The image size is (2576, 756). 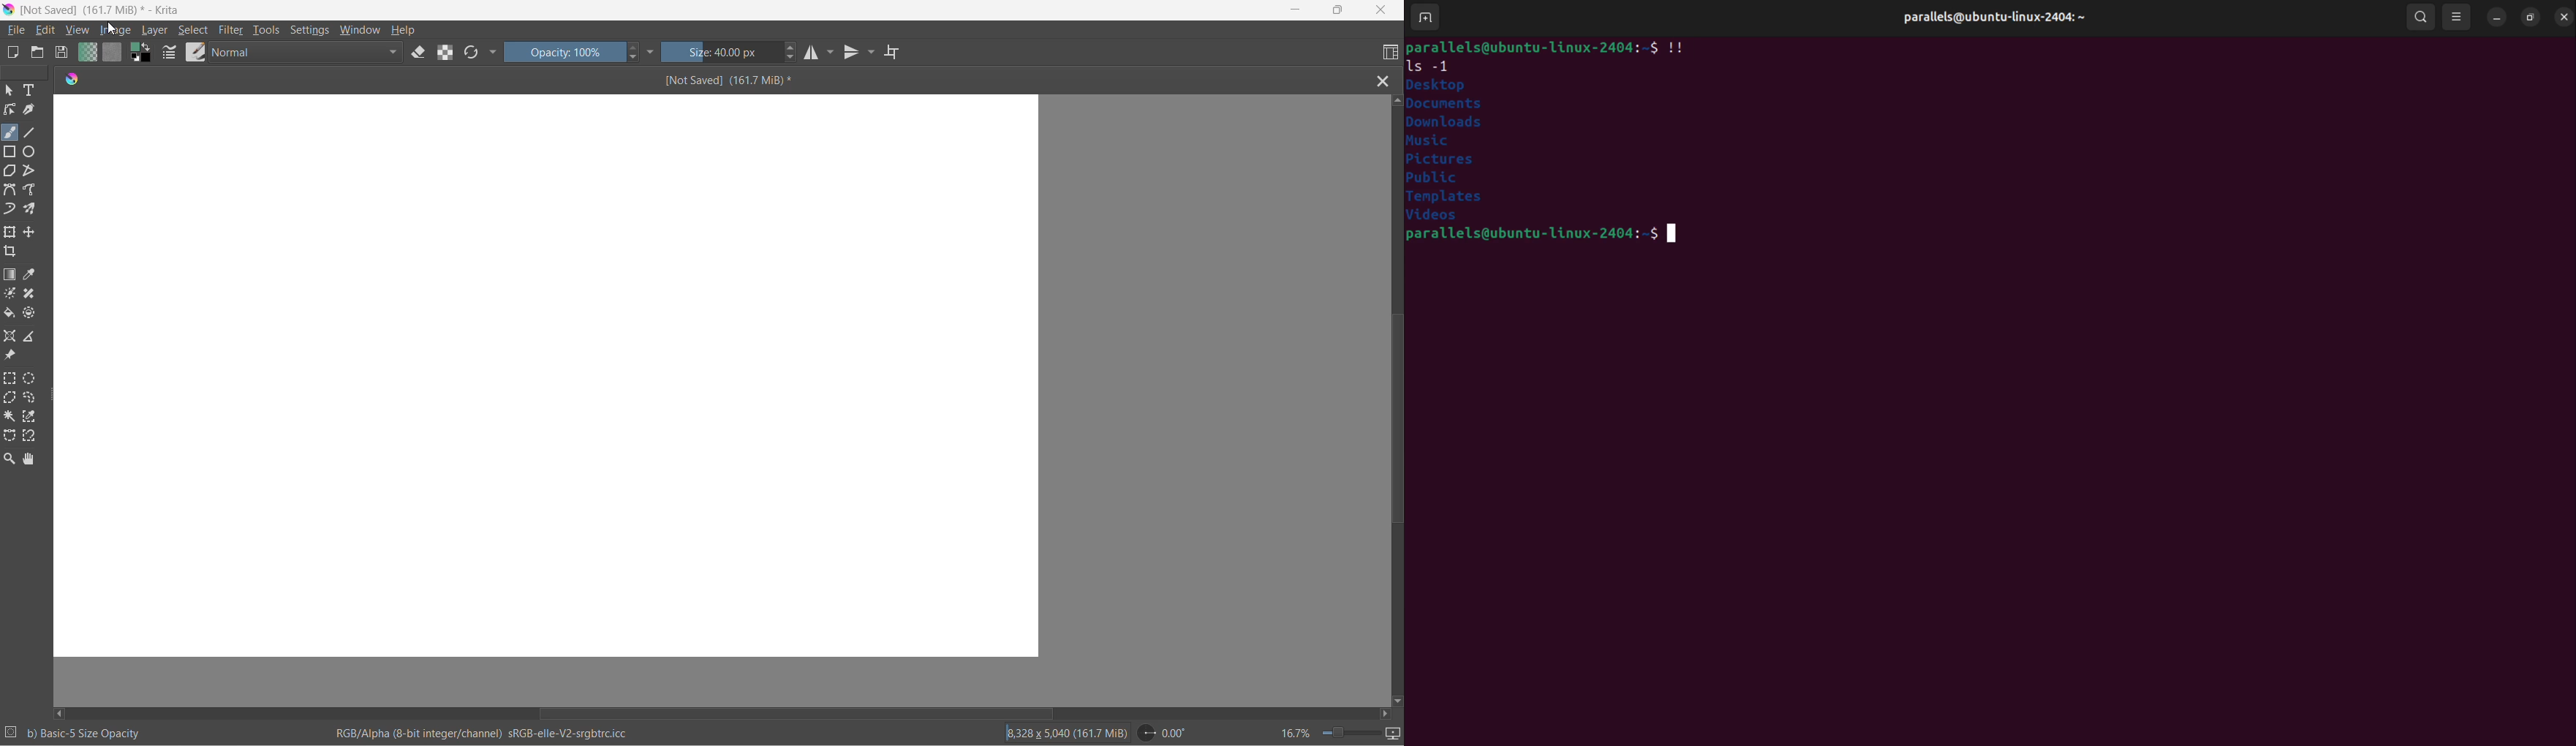 What do you see at coordinates (170, 56) in the screenshot?
I see `brush settings` at bounding box center [170, 56].